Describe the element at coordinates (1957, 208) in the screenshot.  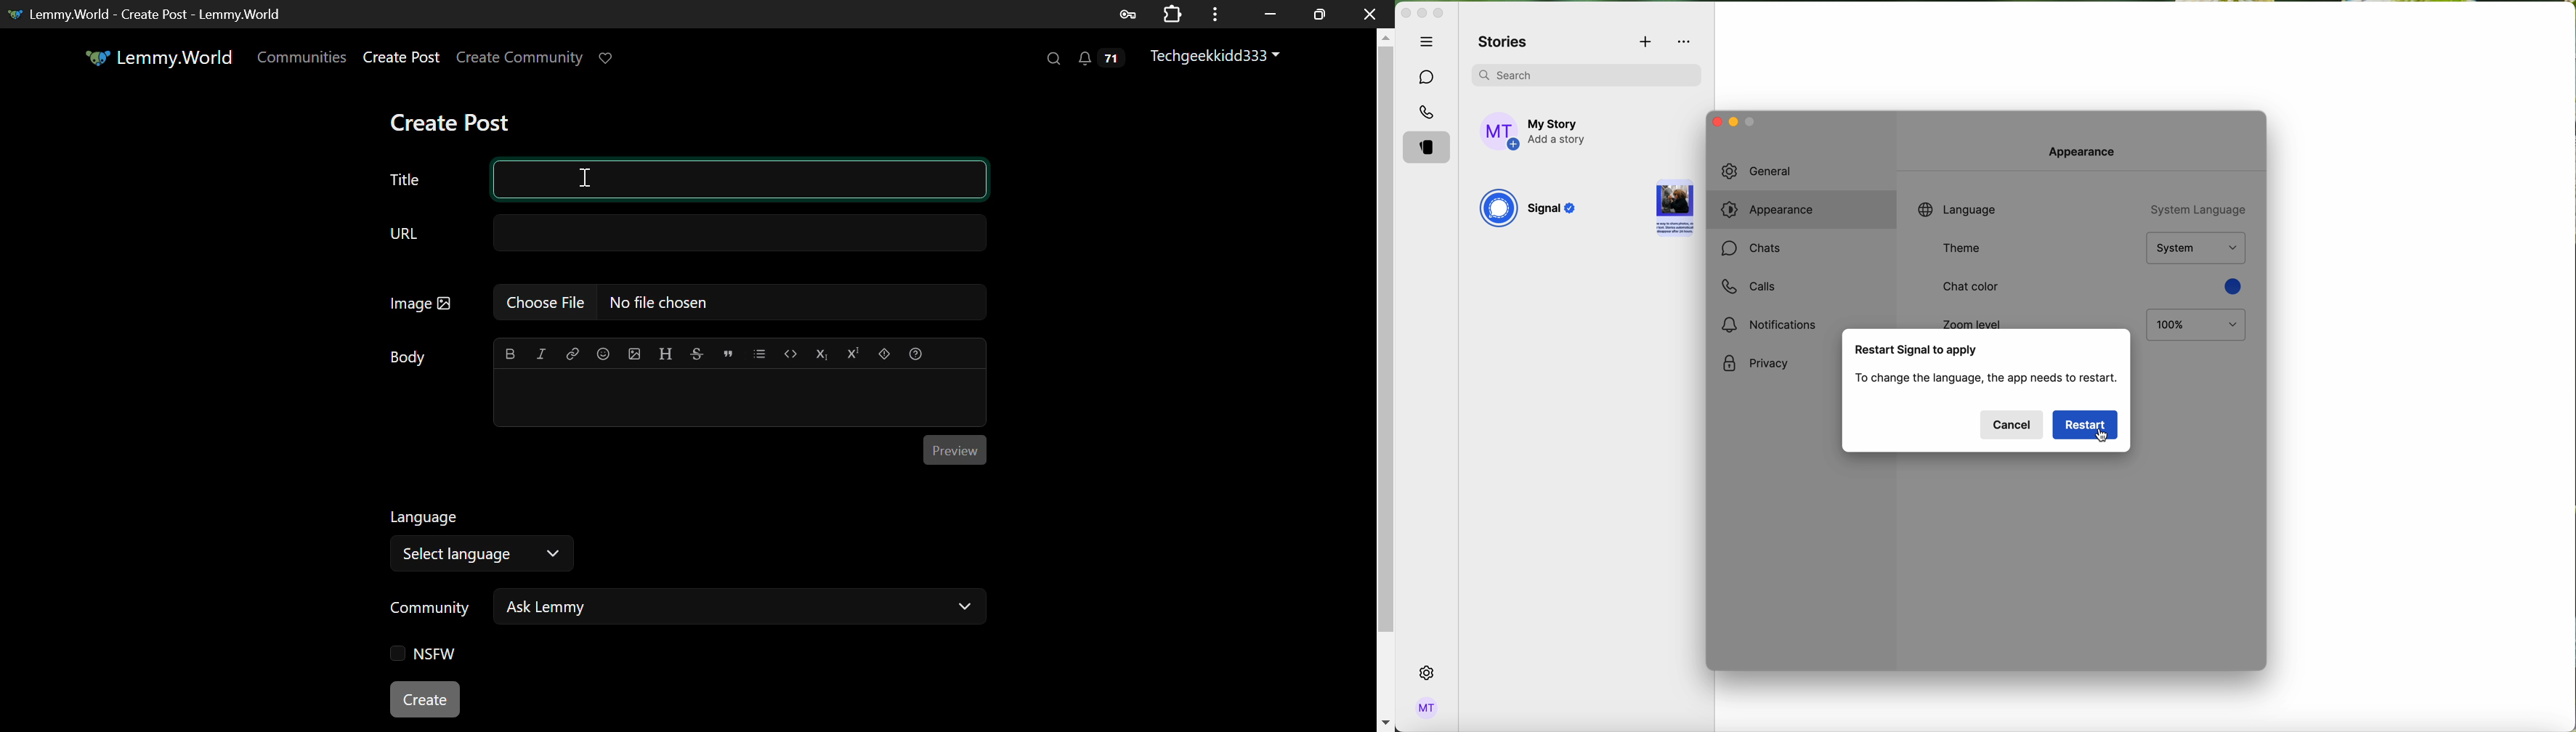
I see `@ Language` at that location.